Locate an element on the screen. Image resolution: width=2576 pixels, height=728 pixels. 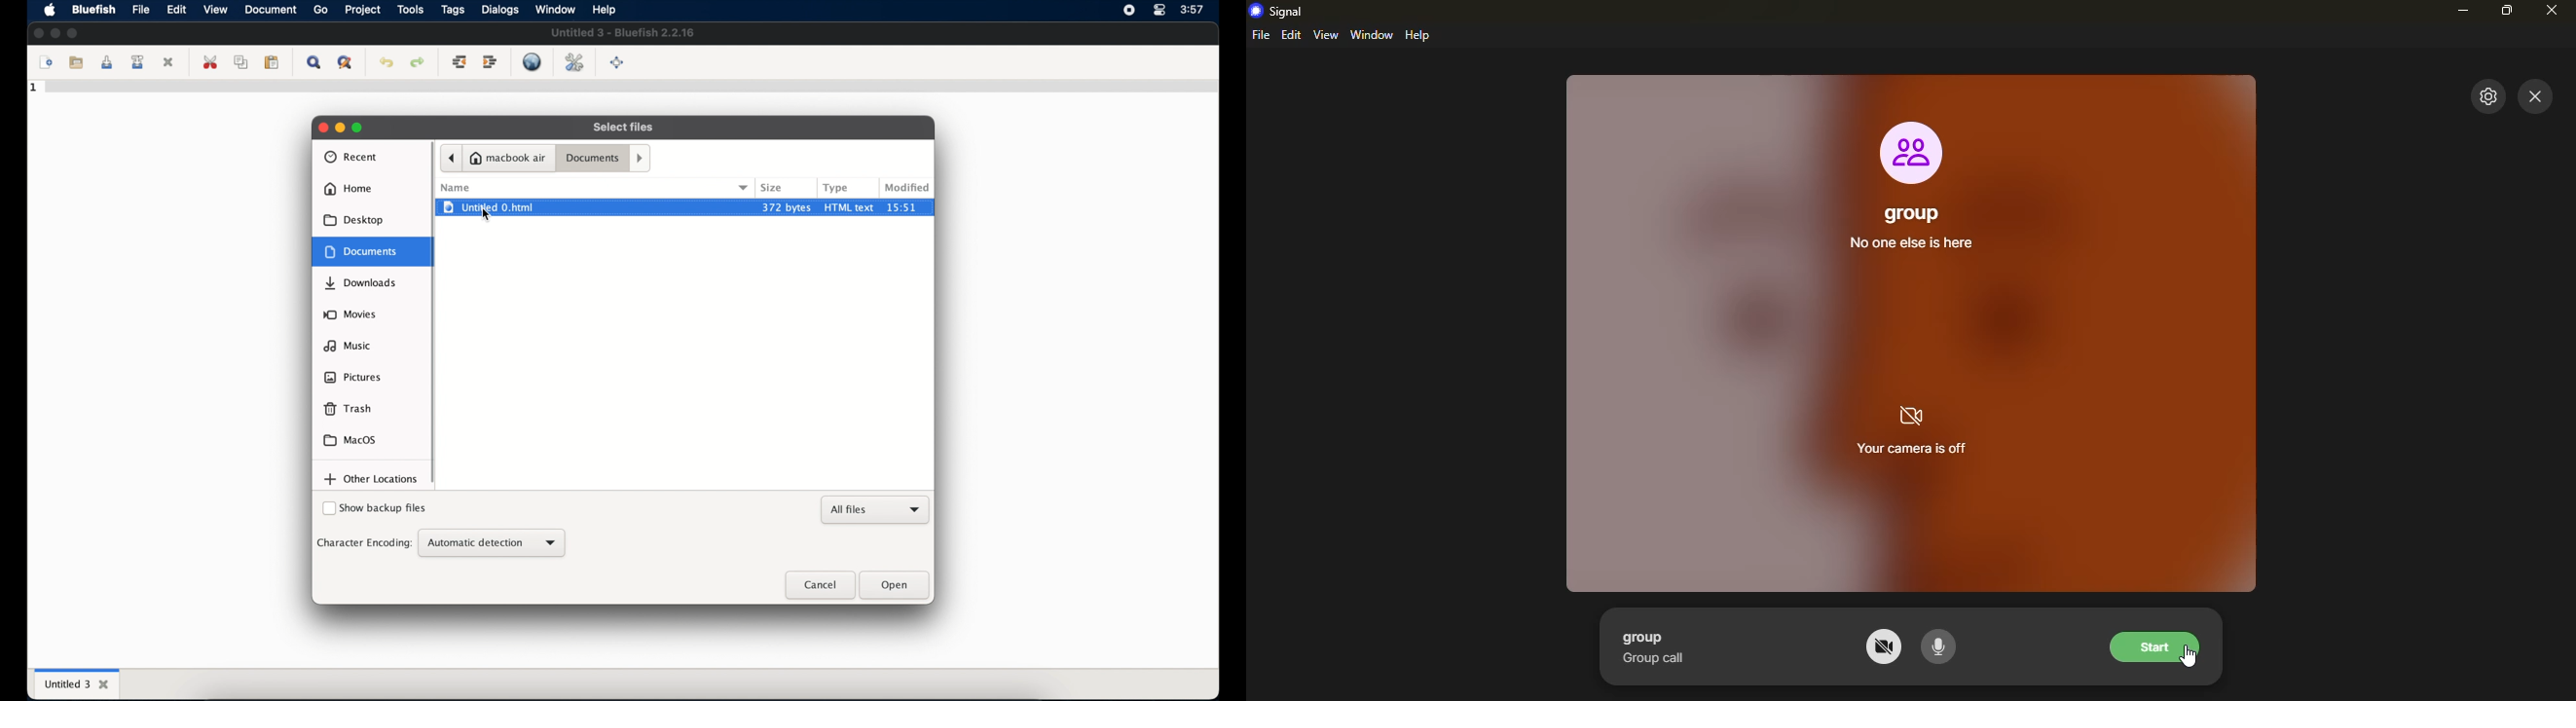
show find bar is located at coordinates (313, 63).